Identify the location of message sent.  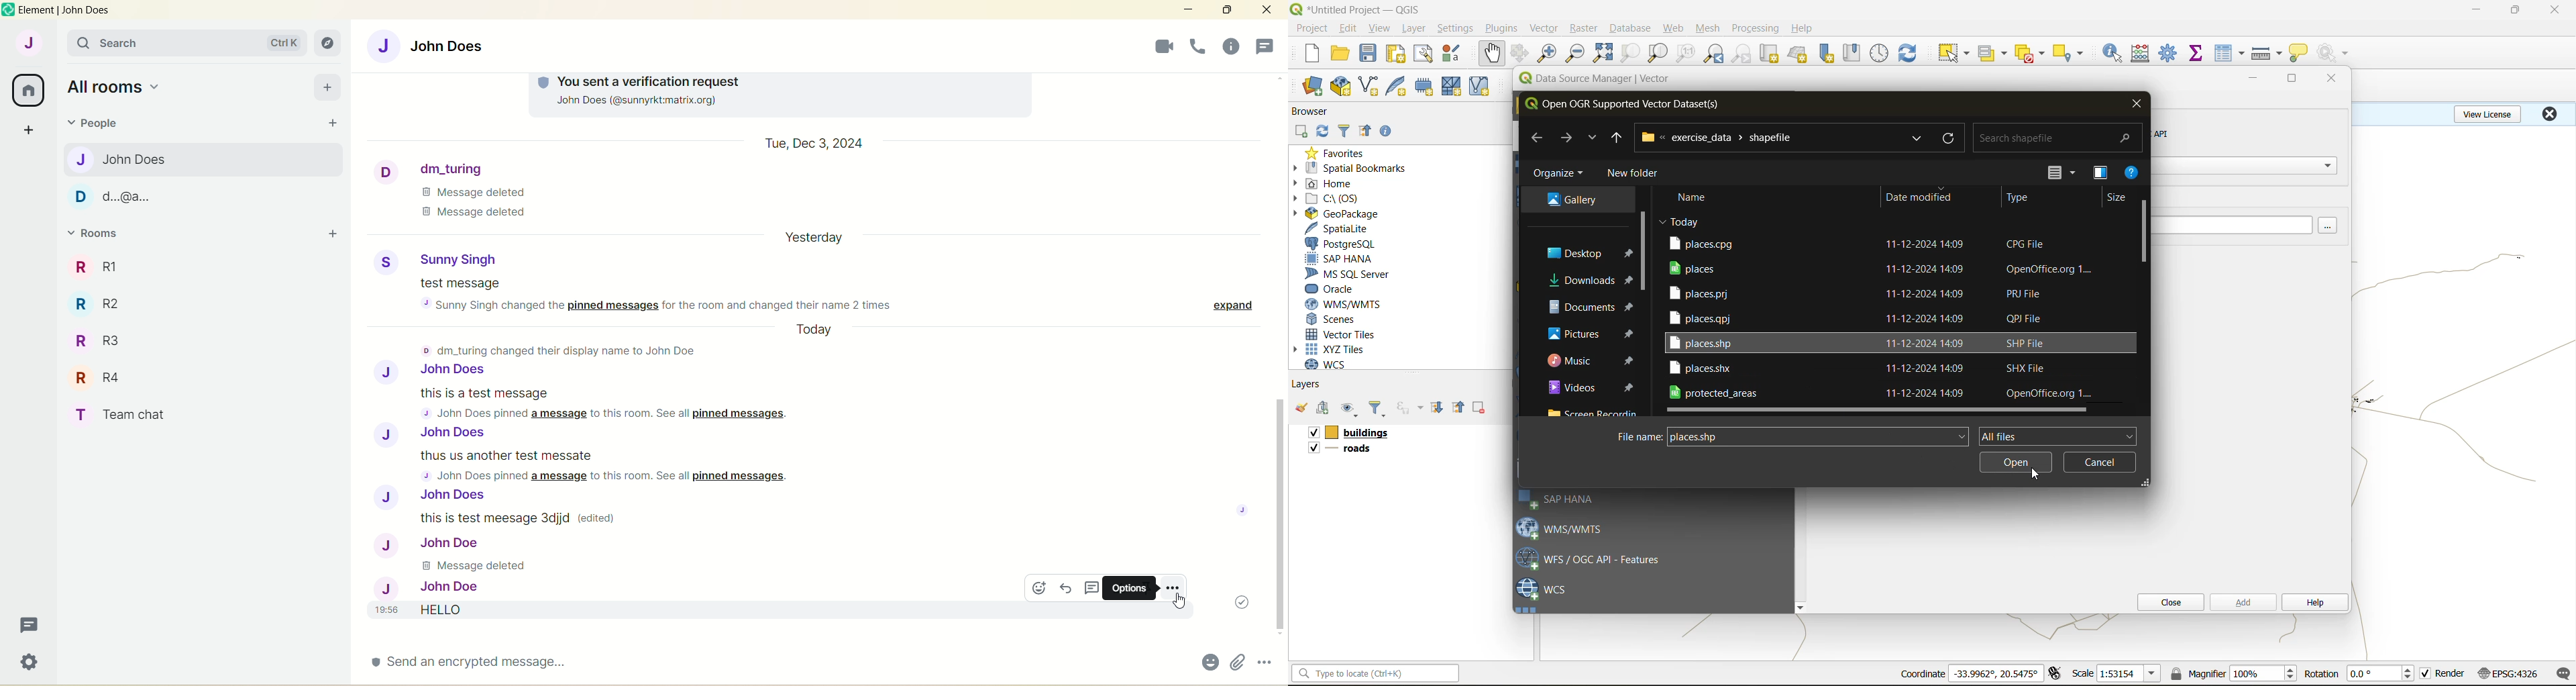
(1237, 602).